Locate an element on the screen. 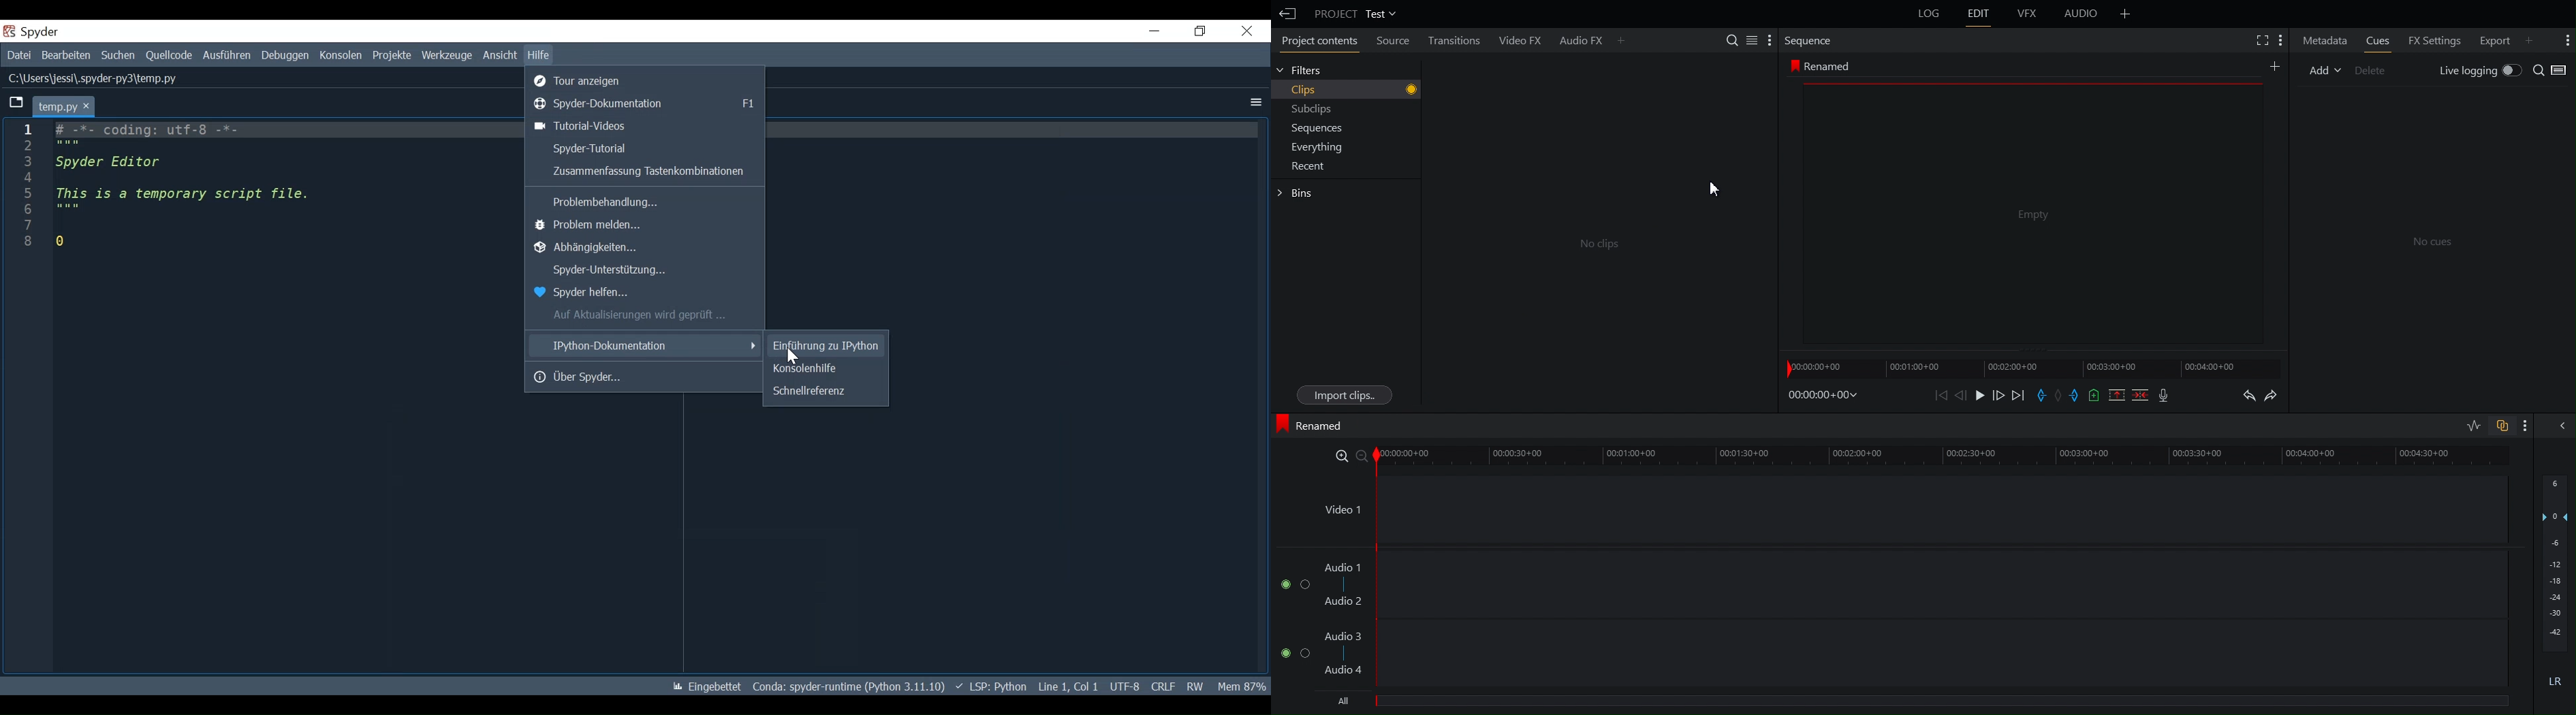 The image size is (2576, 728). temp.py is located at coordinates (64, 105).